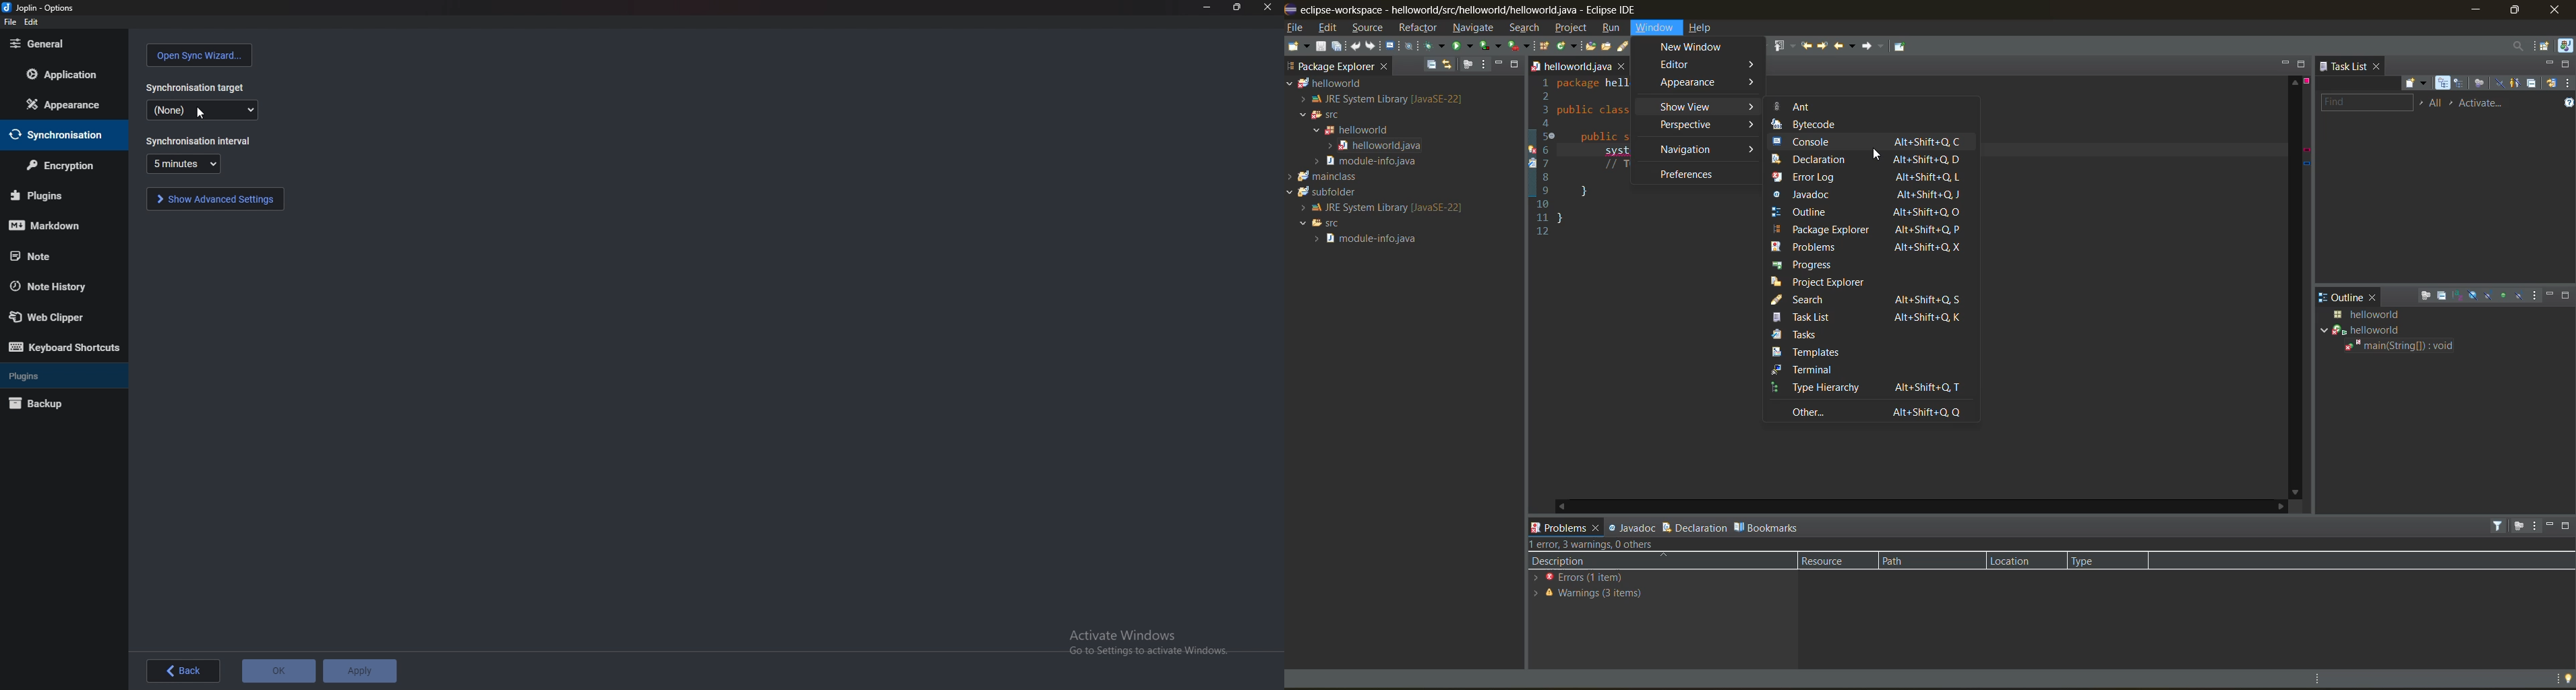 The width and height of the screenshot is (2576, 700). I want to click on web clipper, so click(58, 316).